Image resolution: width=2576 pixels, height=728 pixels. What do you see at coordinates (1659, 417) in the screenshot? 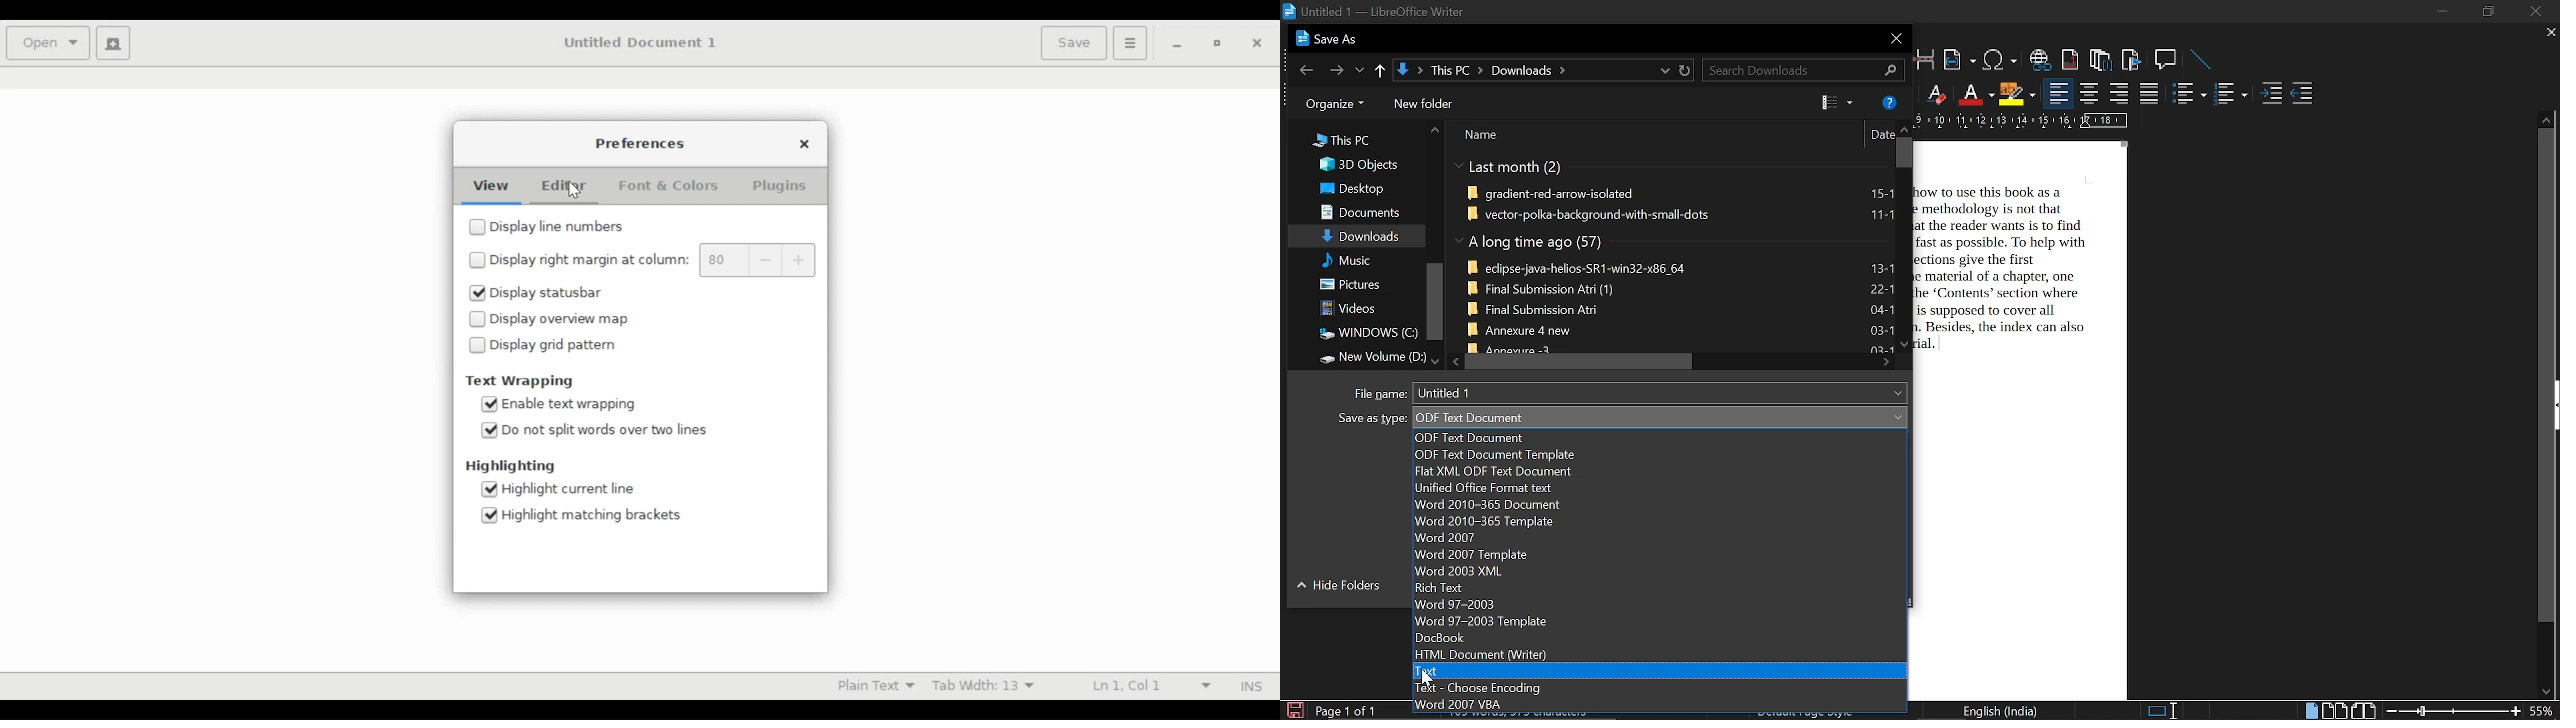
I see `save type` at bounding box center [1659, 417].